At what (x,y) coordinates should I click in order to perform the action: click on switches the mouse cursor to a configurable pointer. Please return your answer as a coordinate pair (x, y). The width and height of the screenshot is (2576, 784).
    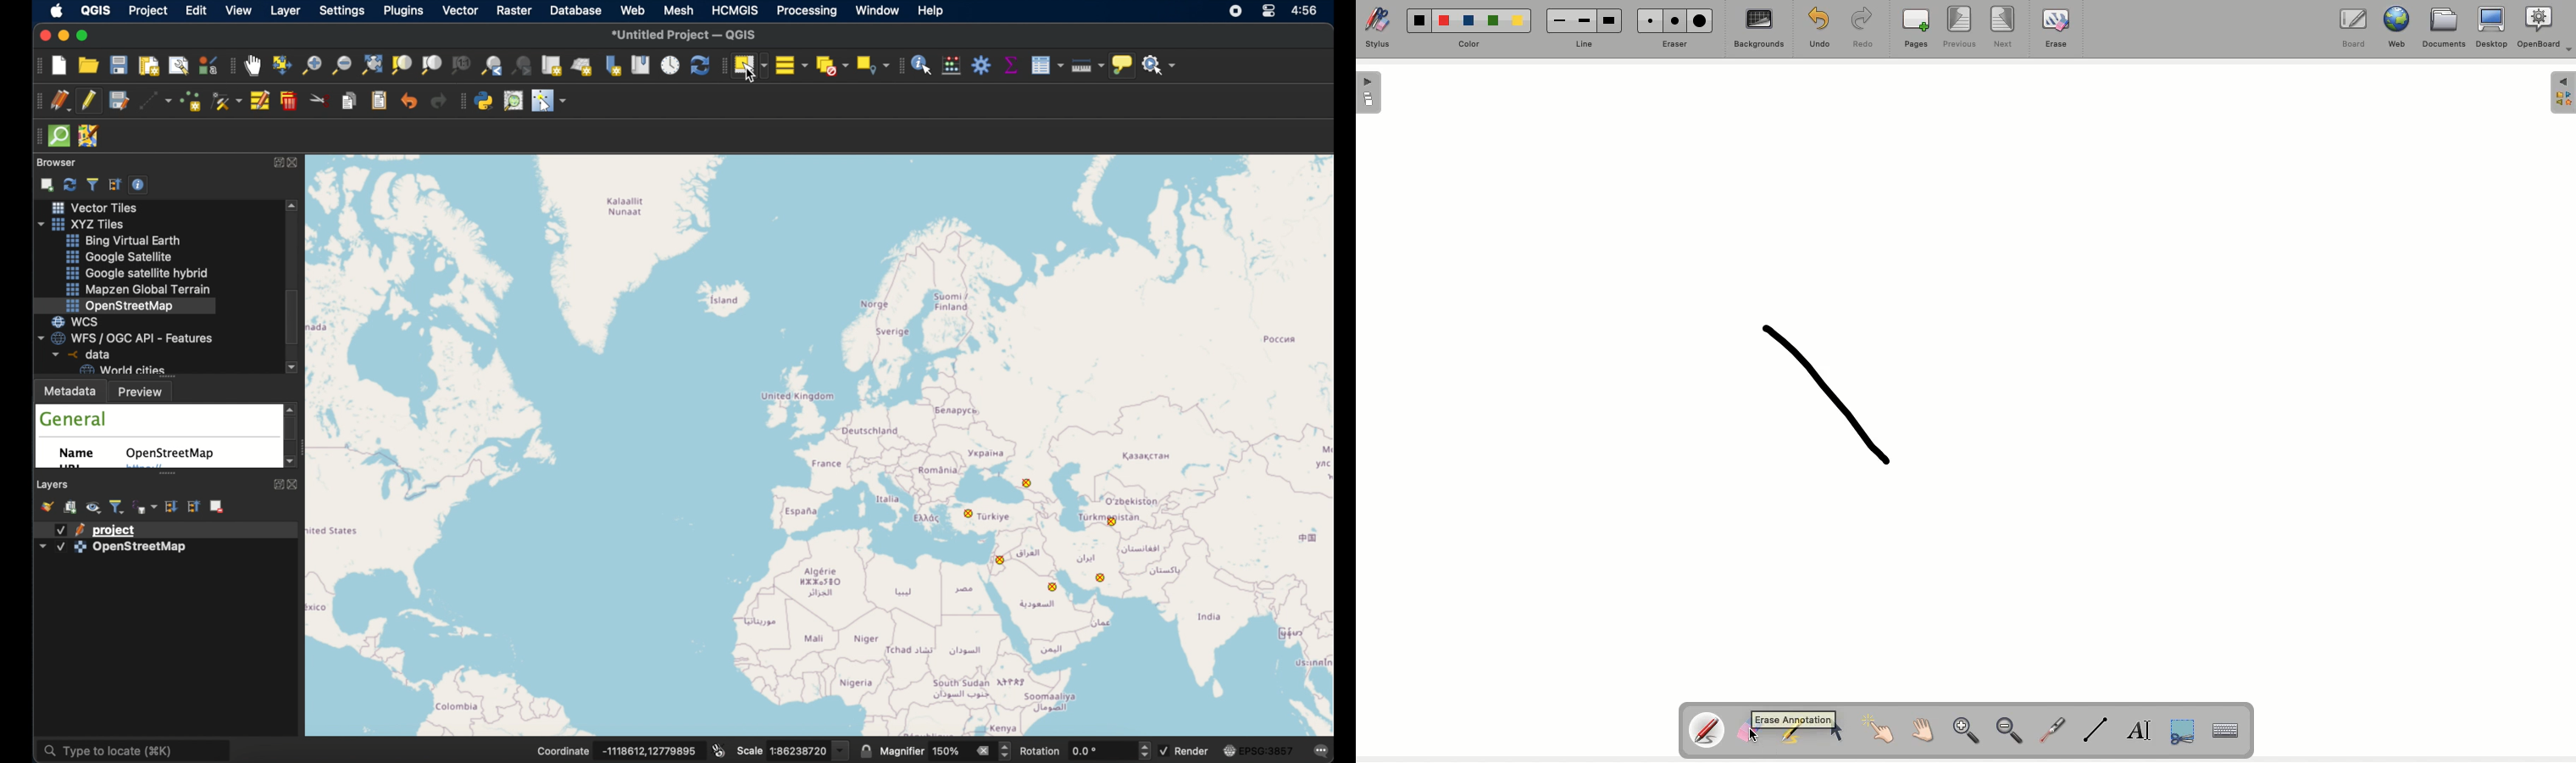
    Looking at the image, I should click on (549, 100).